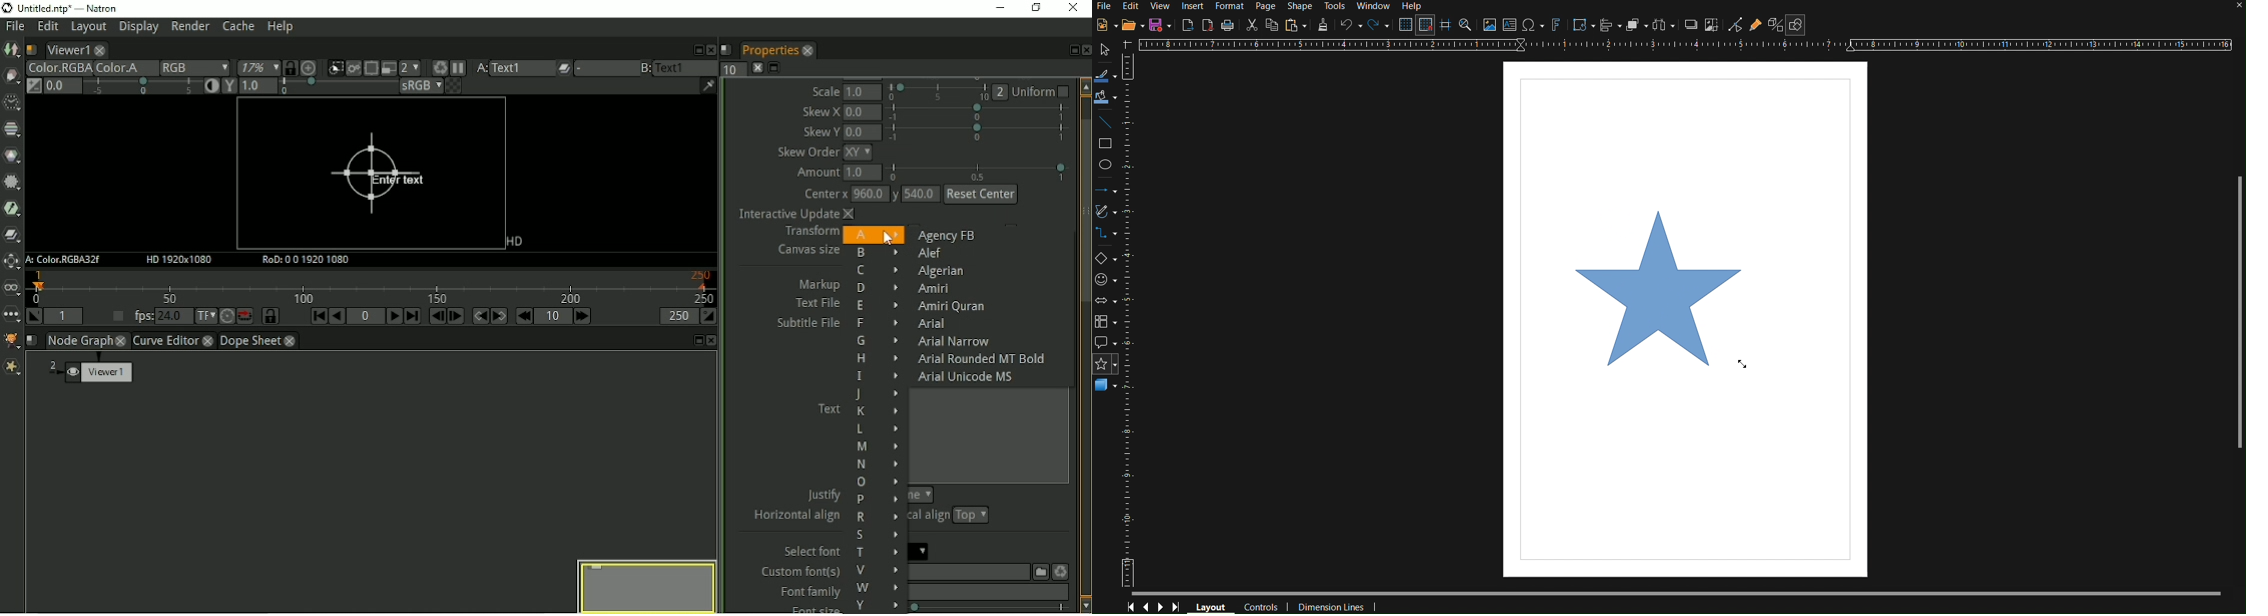 This screenshot has width=2268, height=616. What do you see at coordinates (1132, 320) in the screenshot?
I see `Vertical Ruler` at bounding box center [1132, 320].